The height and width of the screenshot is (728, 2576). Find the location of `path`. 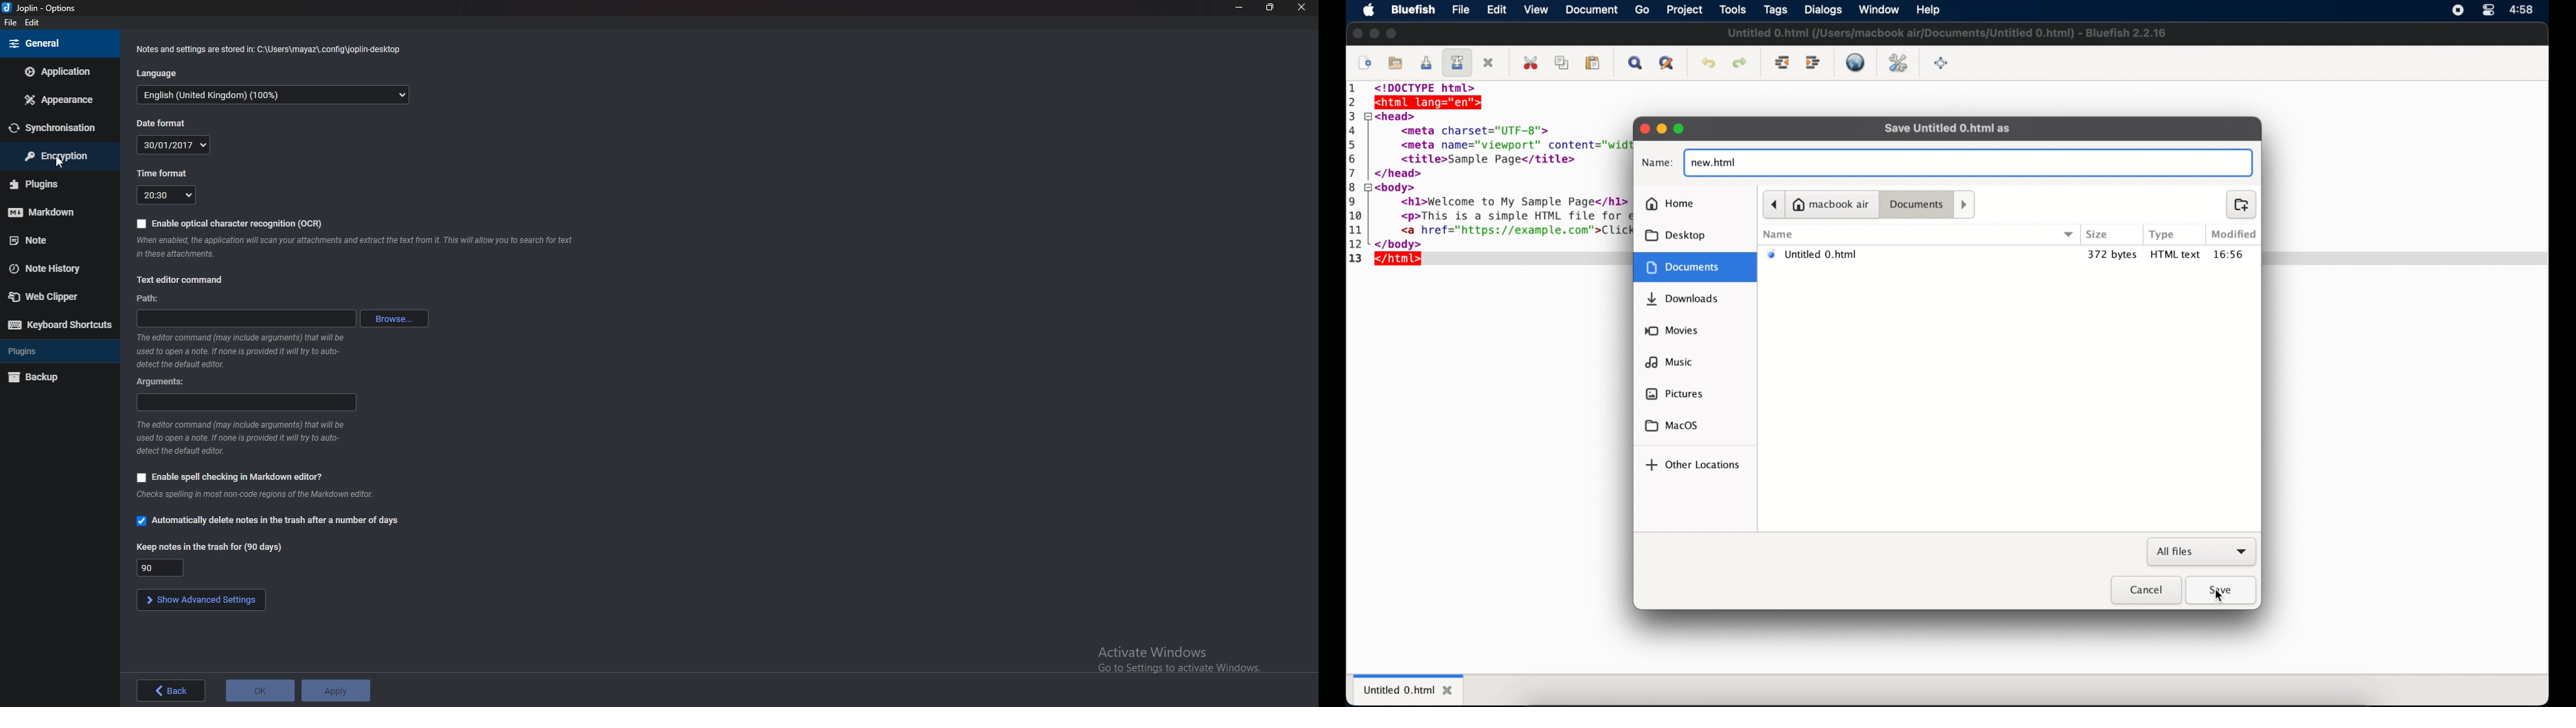

path is located at coordinates (247, 319).